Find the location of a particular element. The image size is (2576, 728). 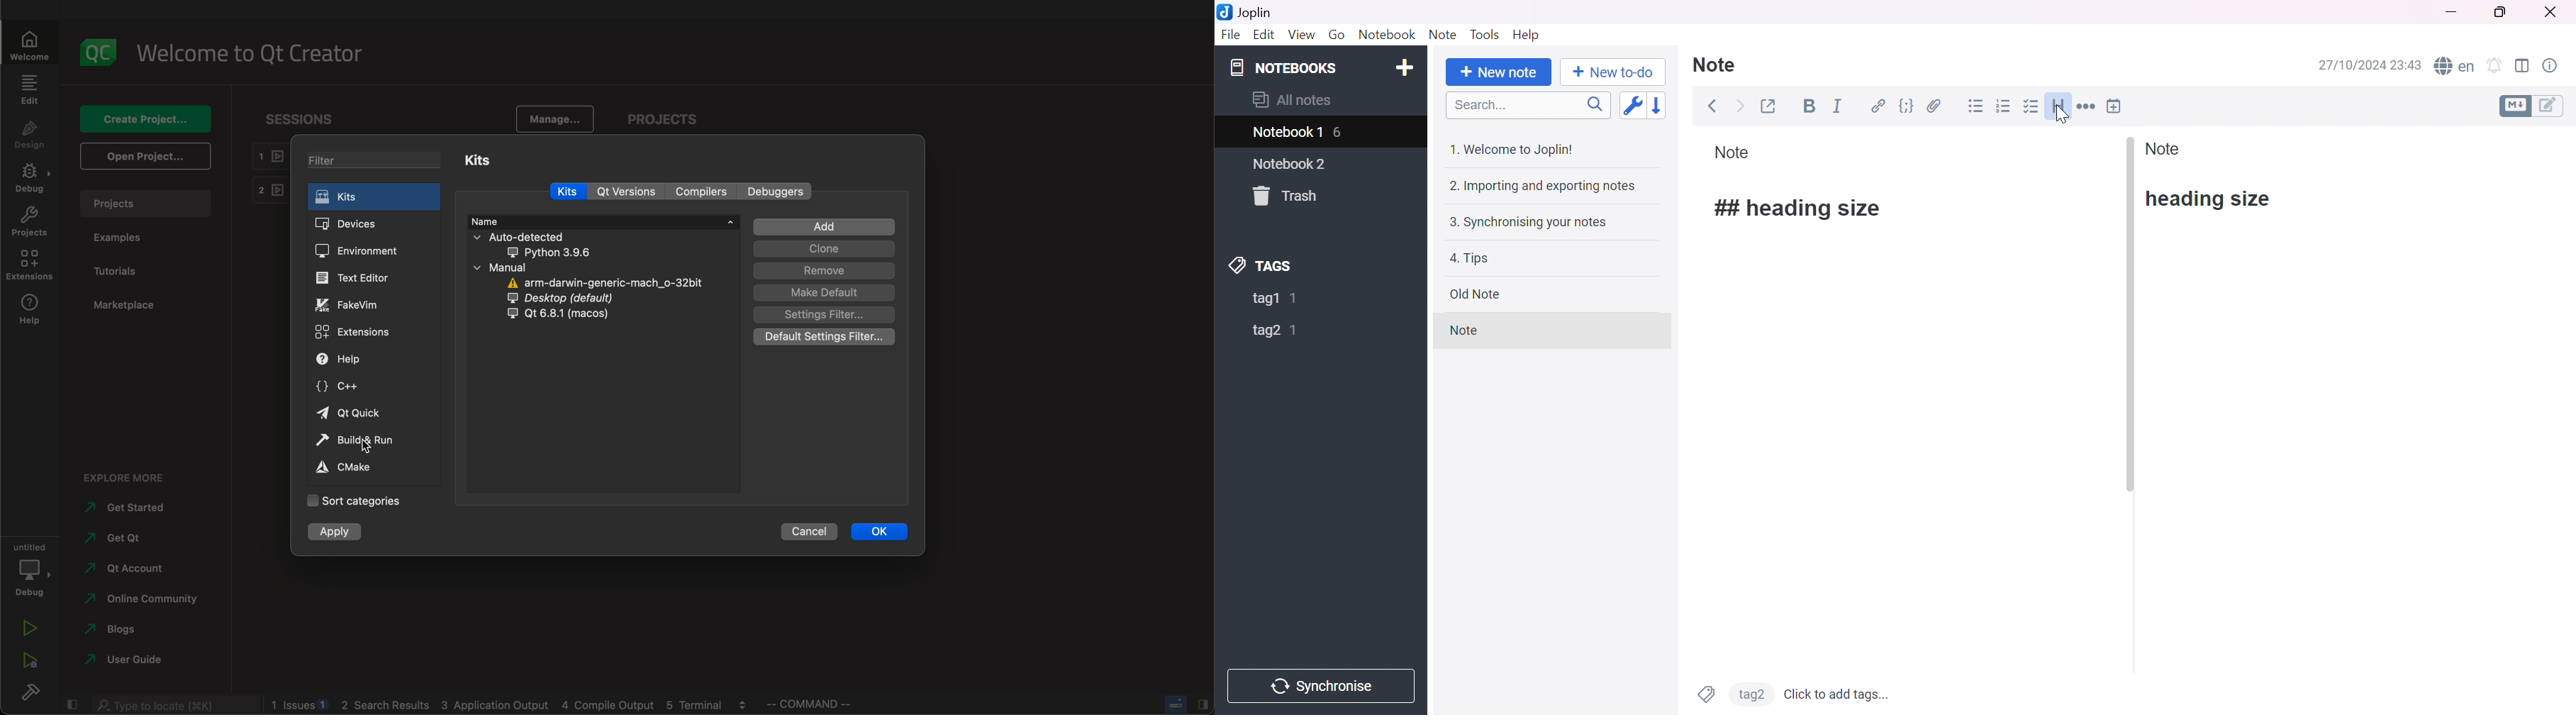

Trash is located at coordinates (1283, 194).